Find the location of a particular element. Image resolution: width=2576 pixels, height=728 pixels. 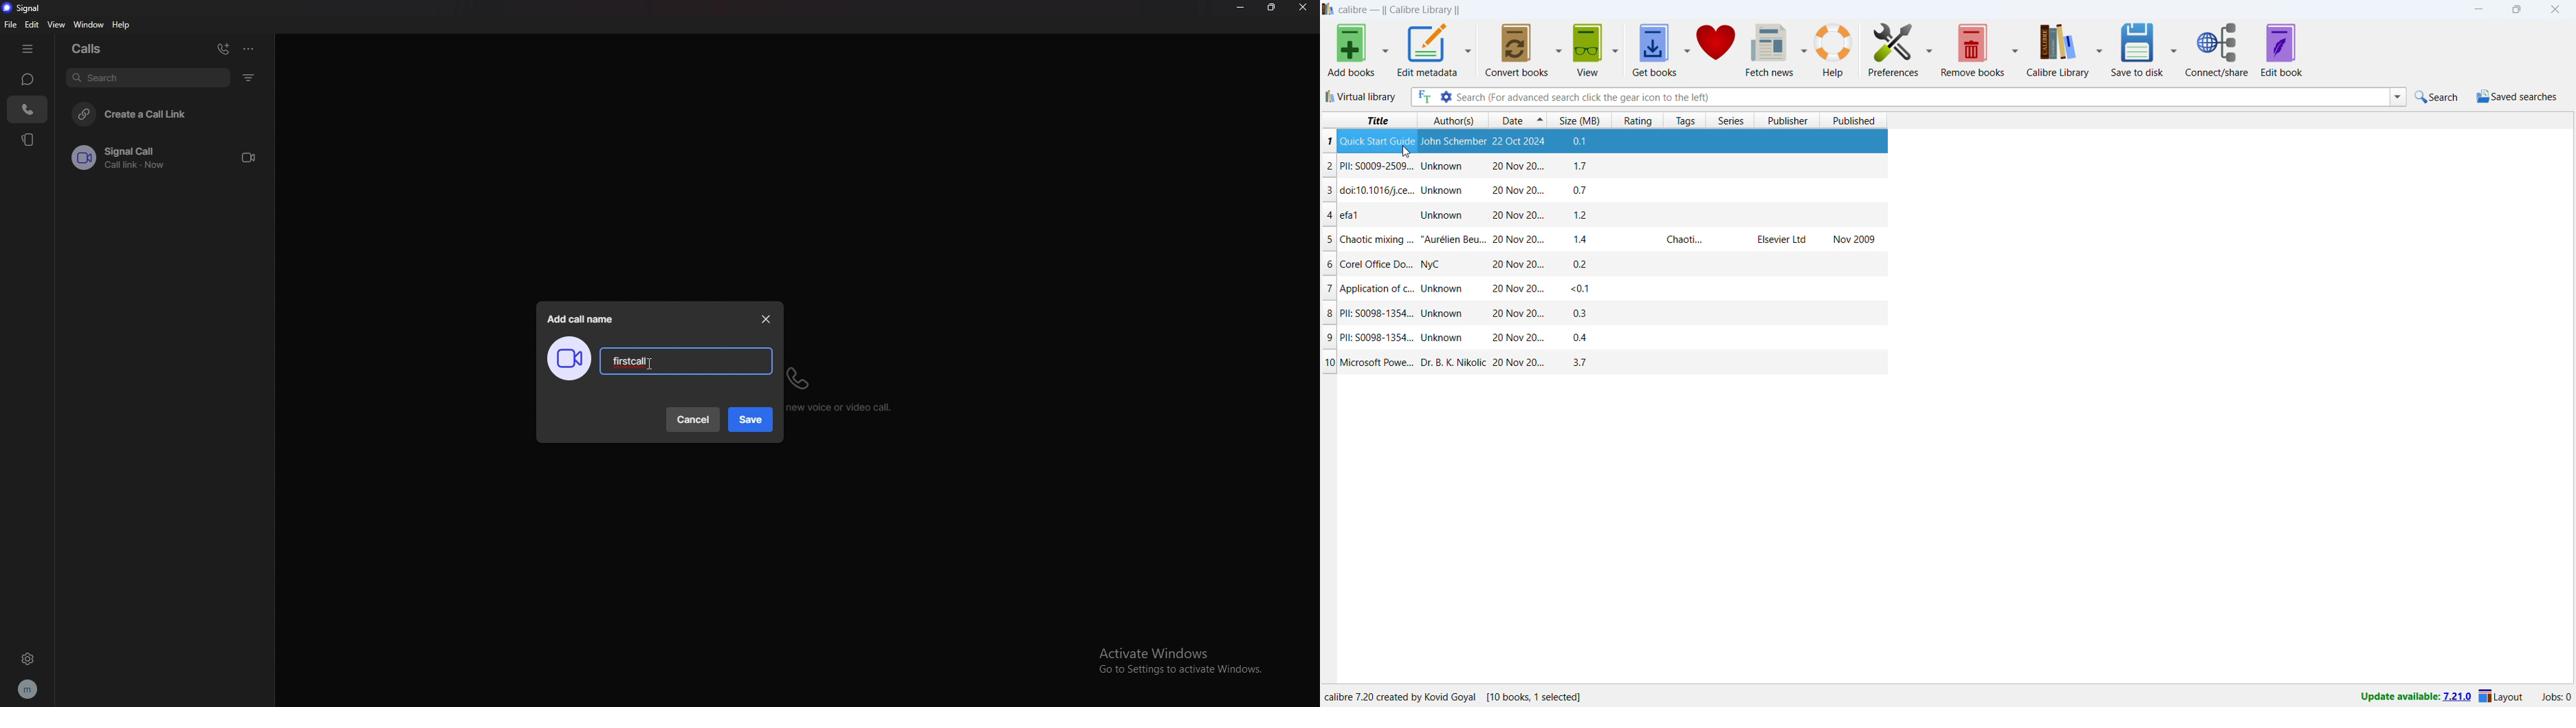

cancel is located at coordinates (694, 420).